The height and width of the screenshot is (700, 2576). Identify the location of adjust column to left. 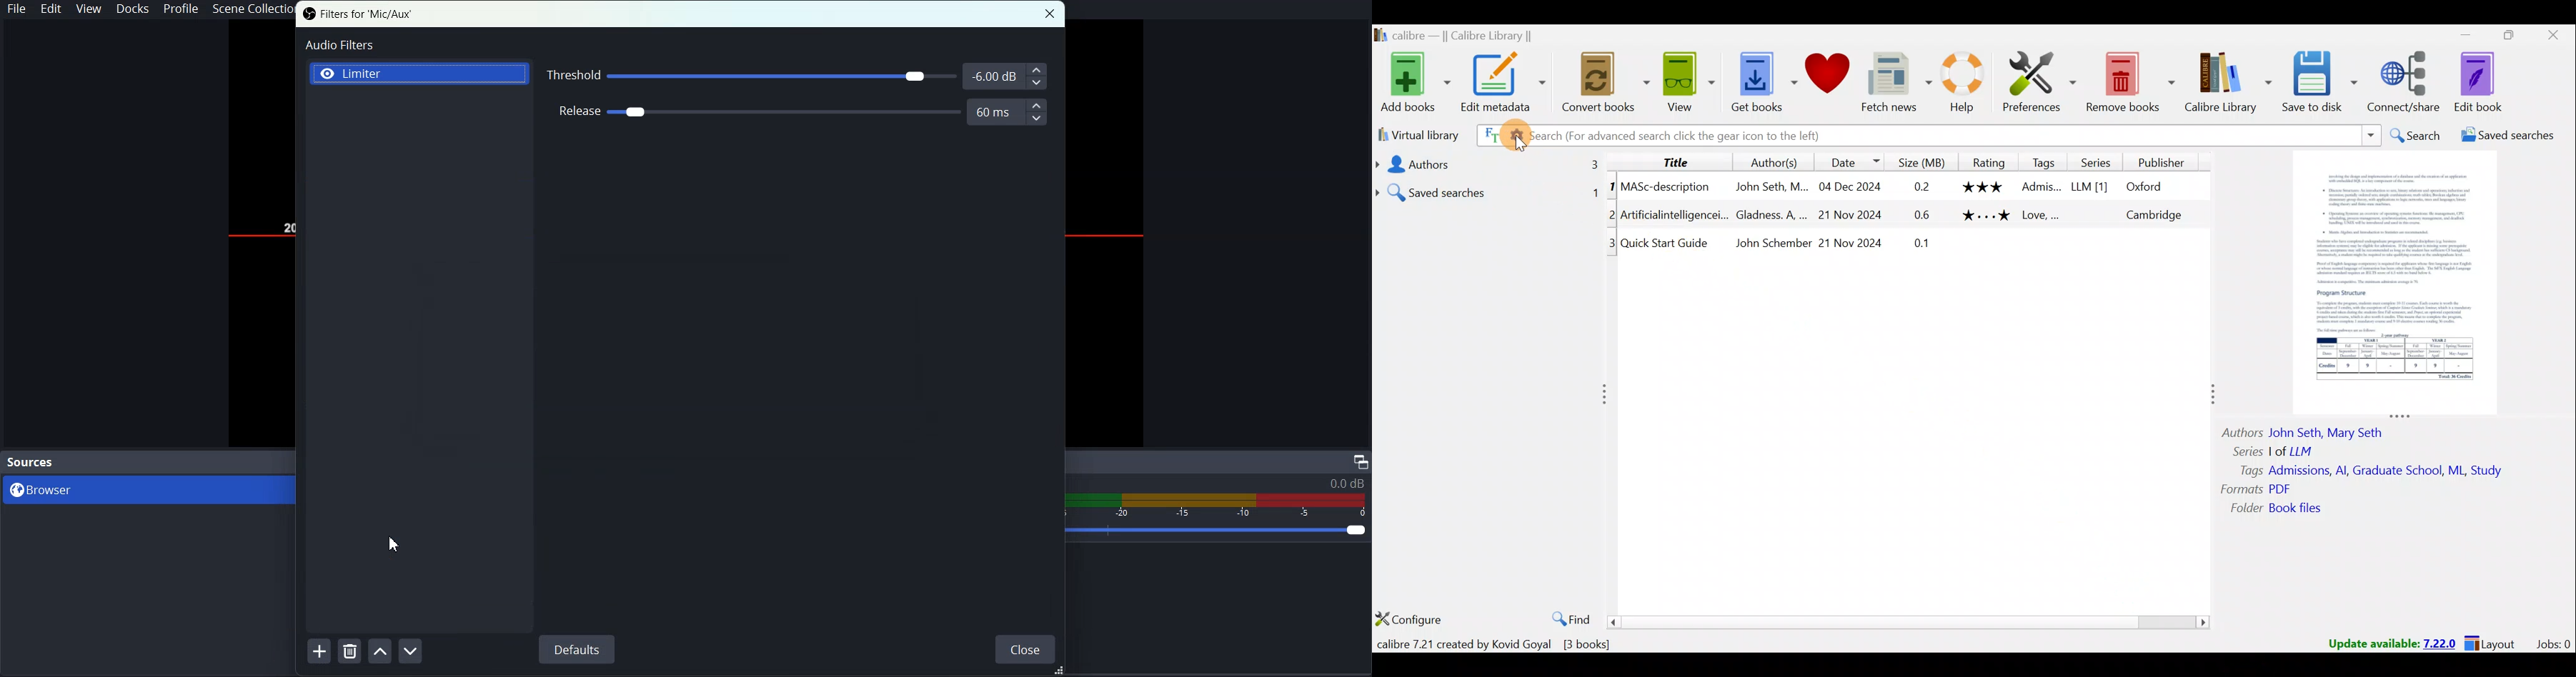
(1604, 392).